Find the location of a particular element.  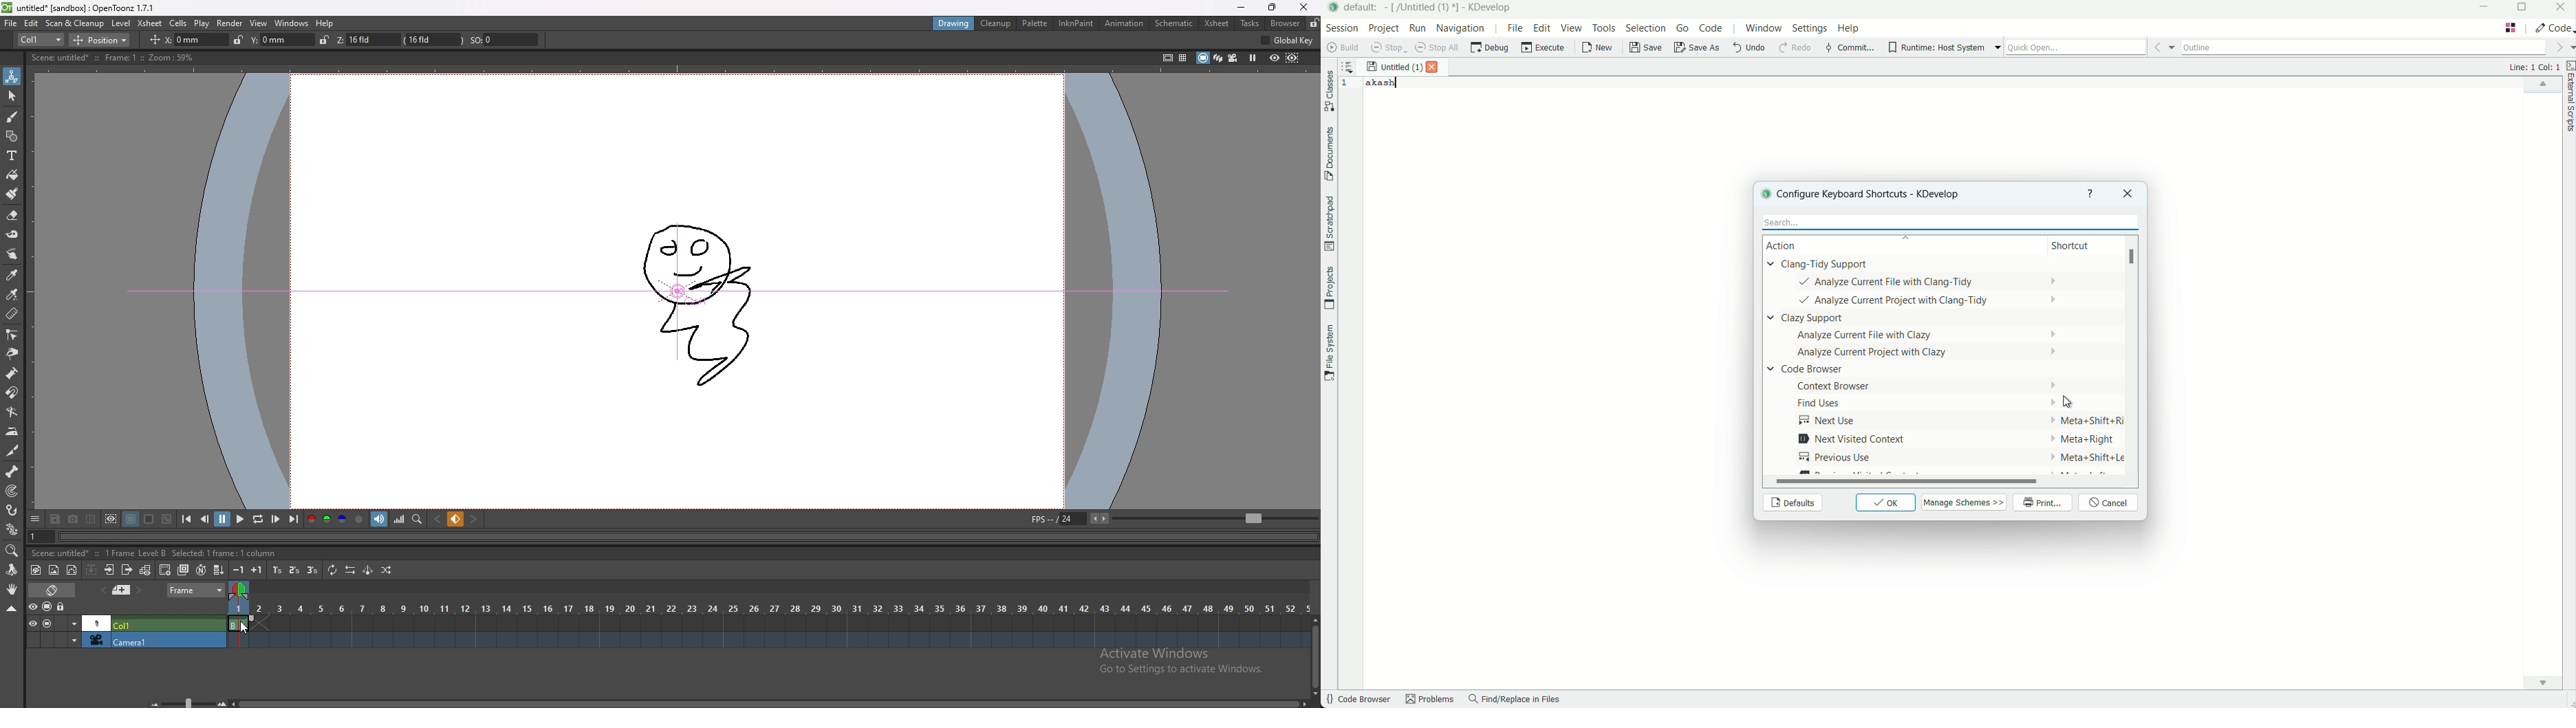

selected frame is located at coordinates (242, 621).